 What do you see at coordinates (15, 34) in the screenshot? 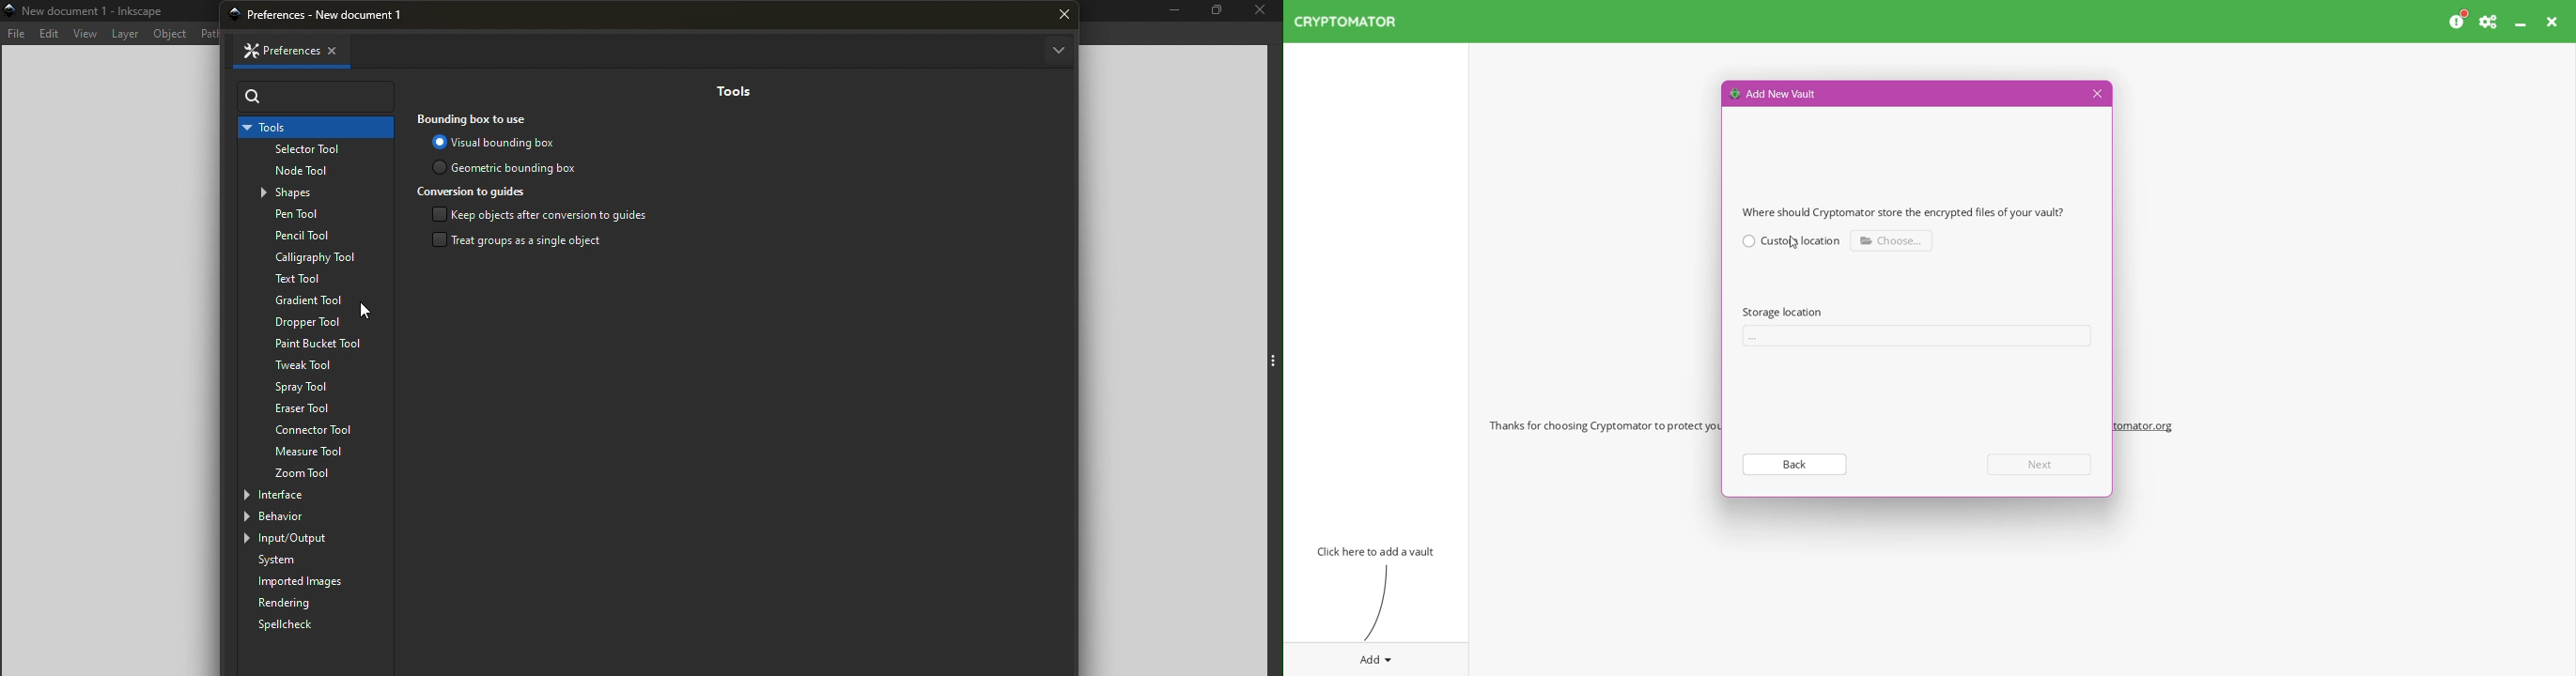
I see `File` at bounding box center [15, 34].